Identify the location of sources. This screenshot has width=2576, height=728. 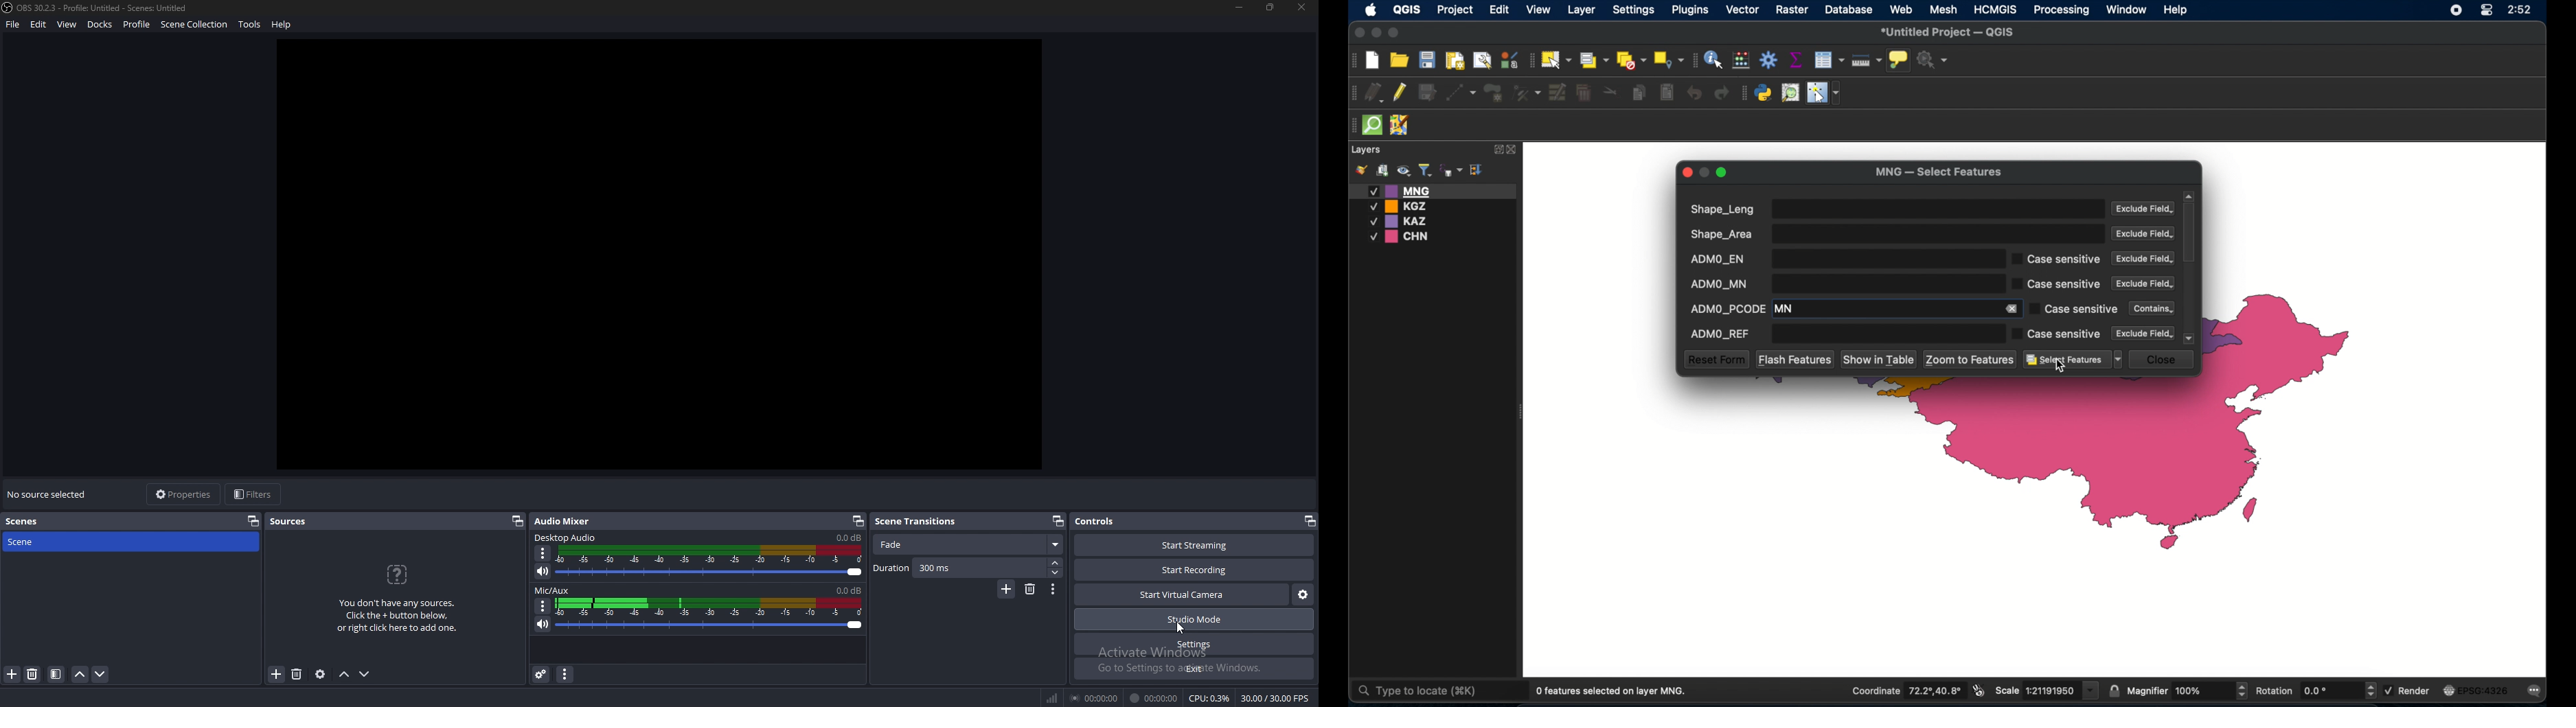
(289, 522).